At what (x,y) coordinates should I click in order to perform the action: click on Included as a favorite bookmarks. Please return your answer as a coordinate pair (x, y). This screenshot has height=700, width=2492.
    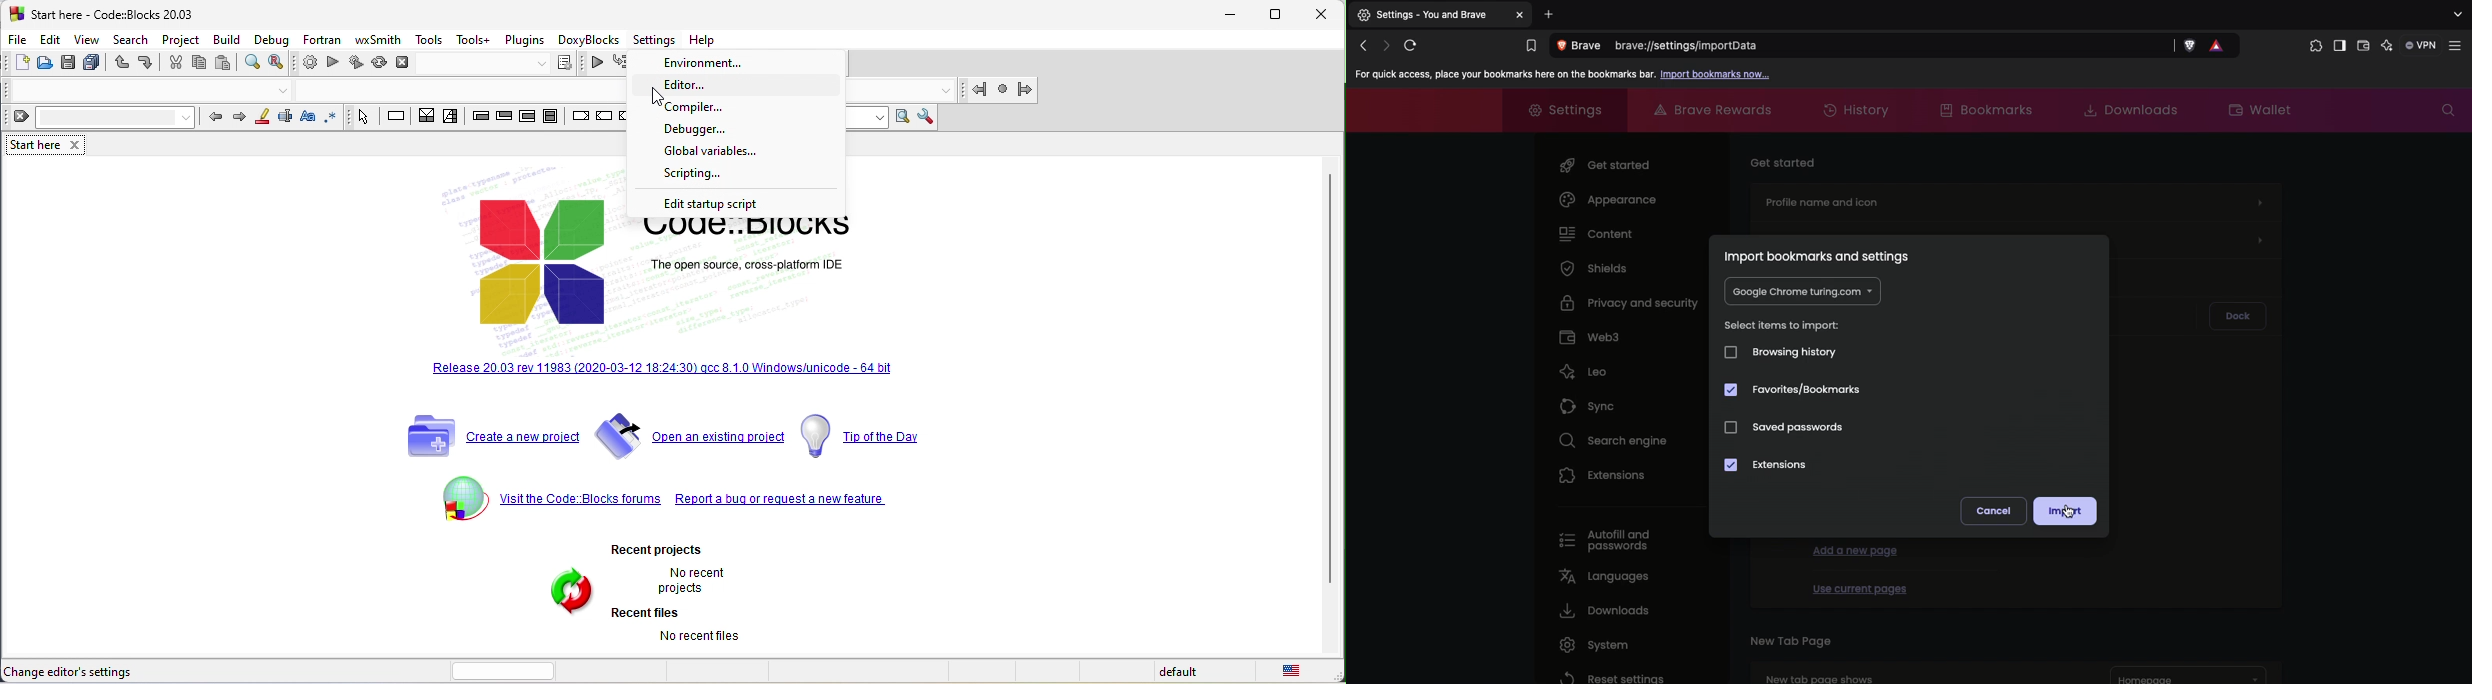
    Looking at the image, I should click on (1794, 391).